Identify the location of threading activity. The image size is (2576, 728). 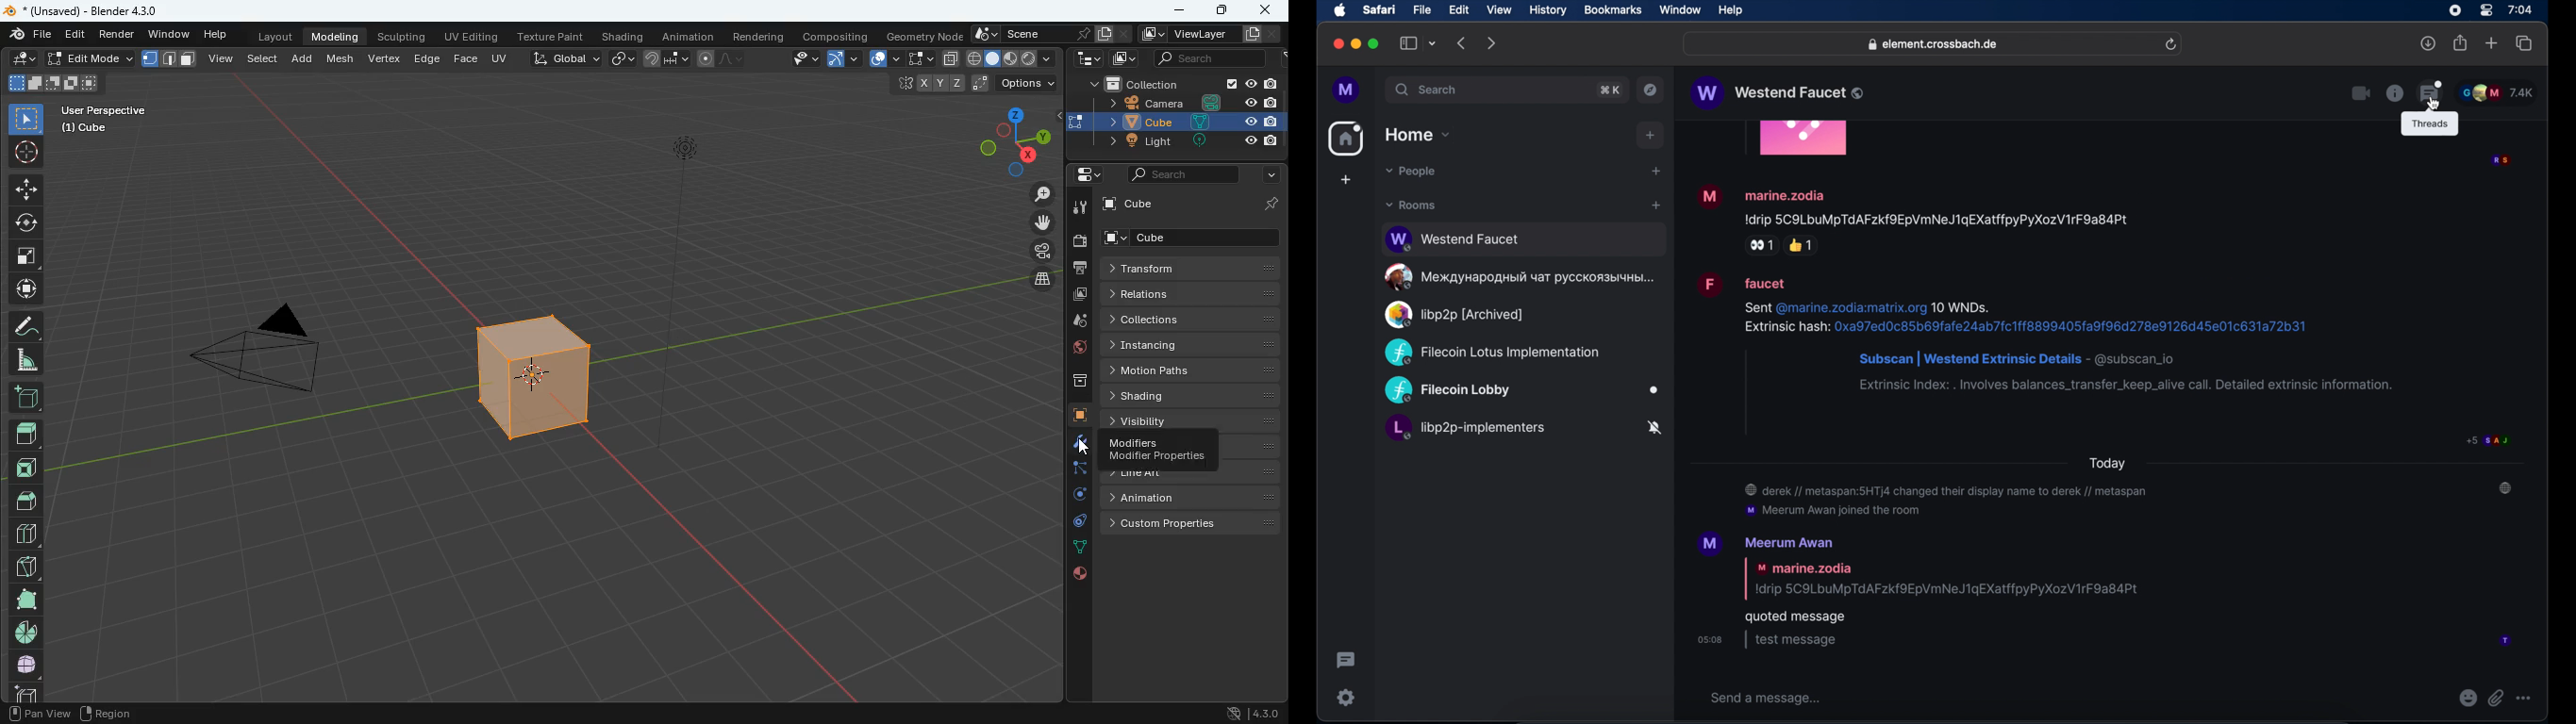
(1346, 661).